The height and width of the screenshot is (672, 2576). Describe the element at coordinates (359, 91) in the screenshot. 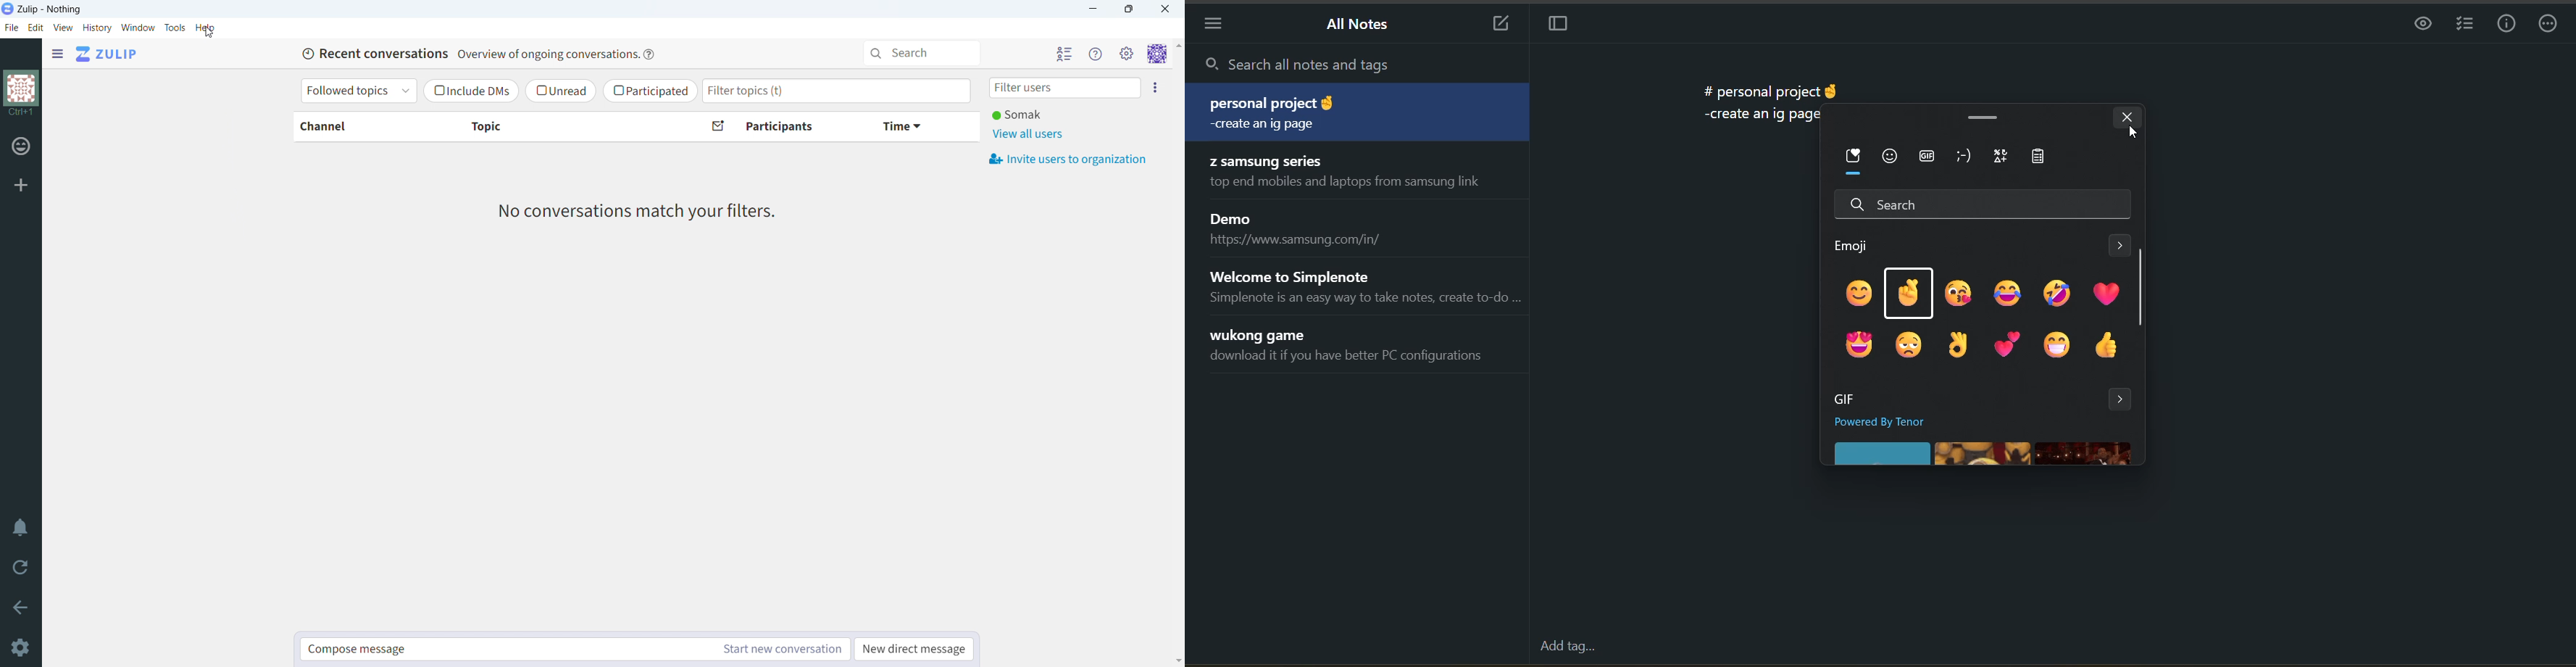

I see `Followed topics` at that location.